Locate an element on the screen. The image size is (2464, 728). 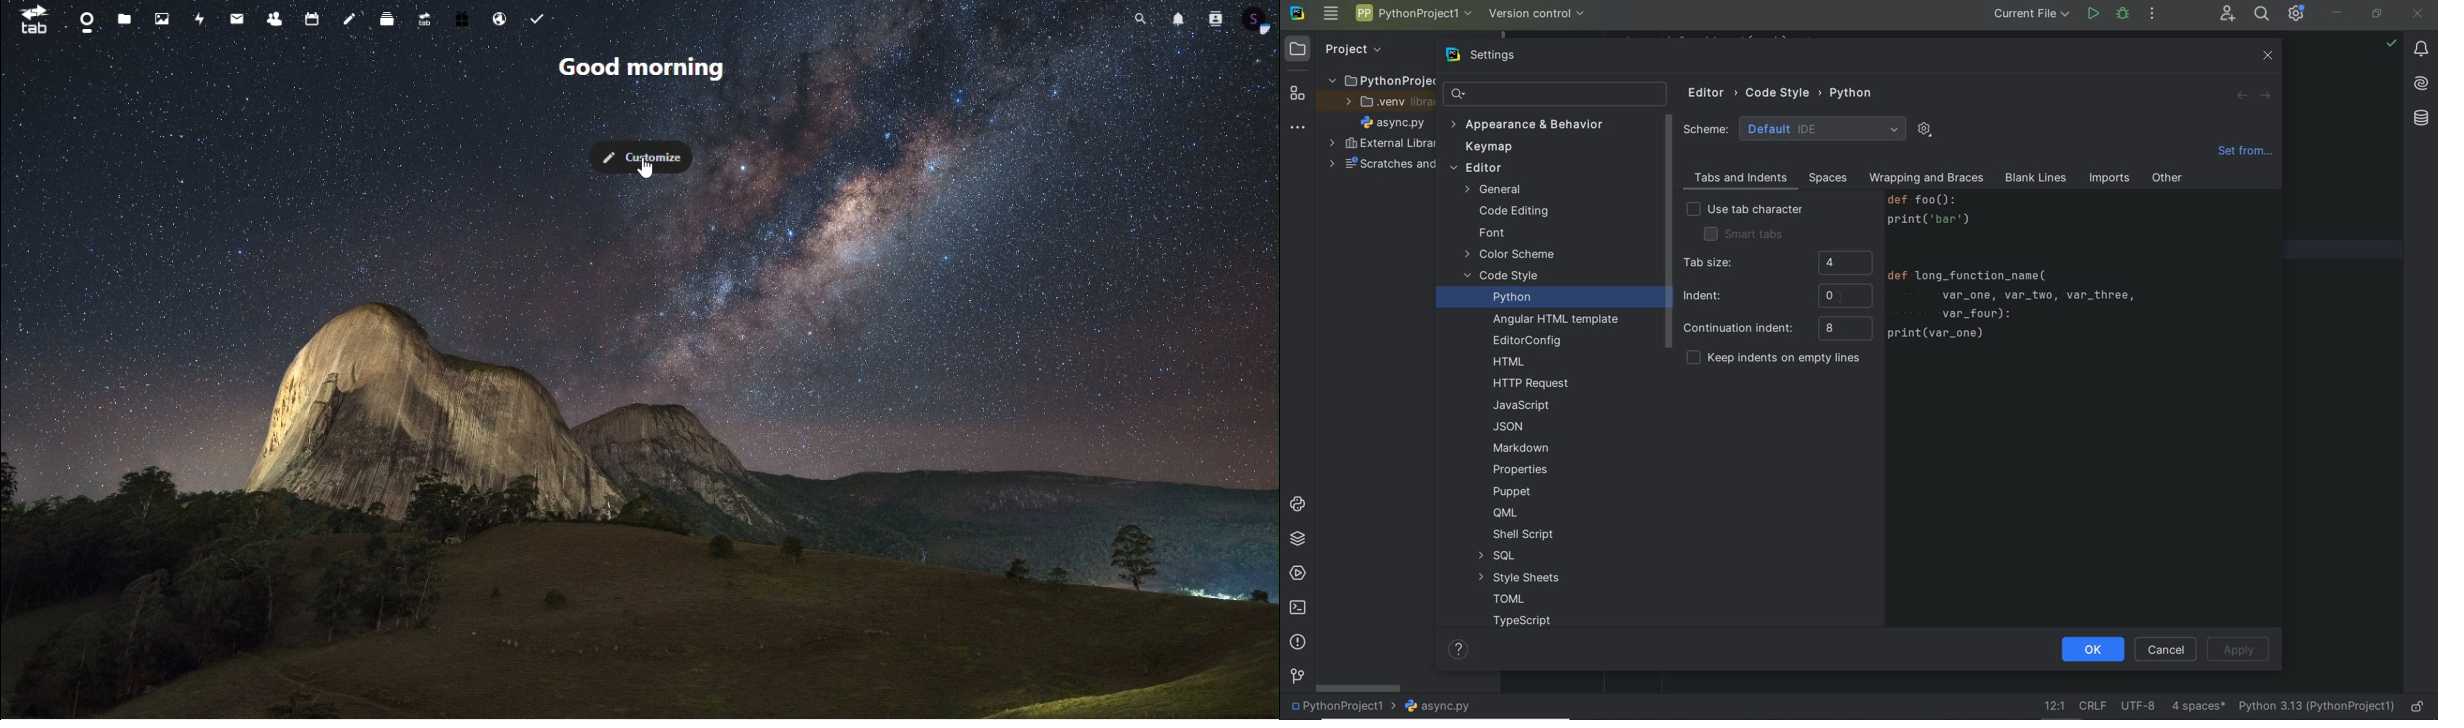
problems is located at coordinates (1297, 643).